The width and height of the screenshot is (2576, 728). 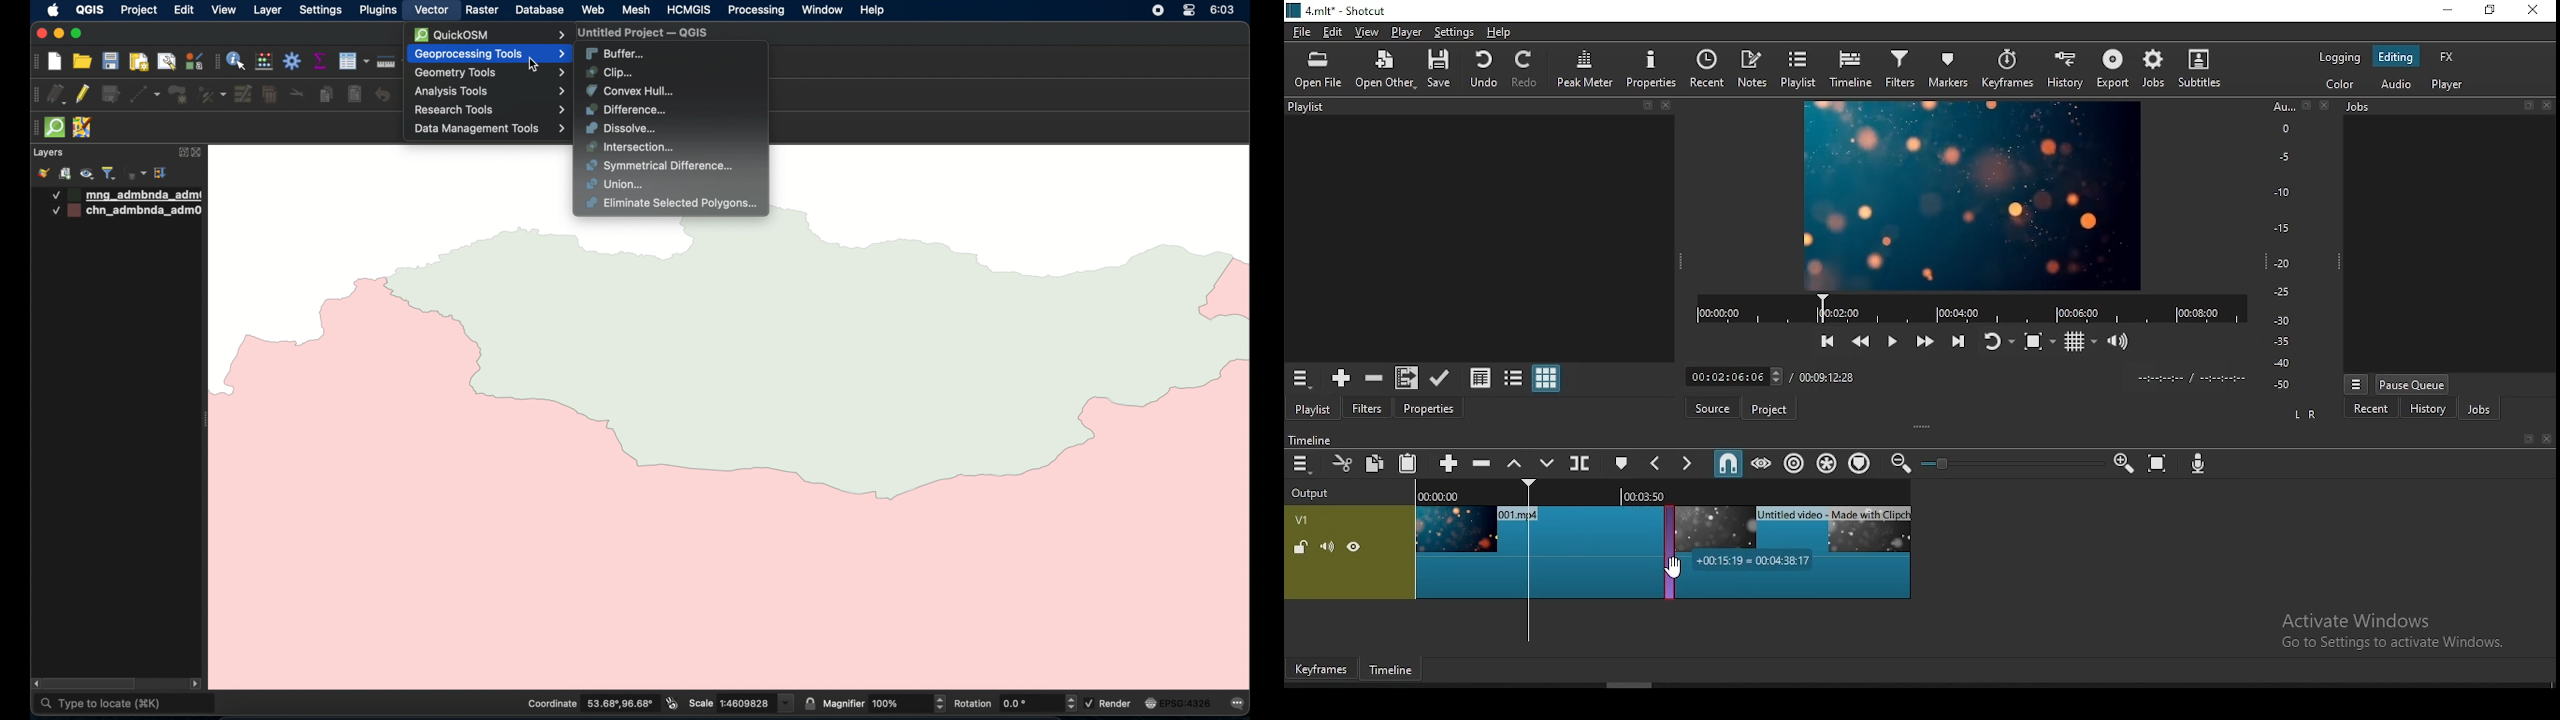 What do you see at coordinates (2123, 461) in the screenshot?
I see `zoom timeline in` at bounding box center [2123, 461].